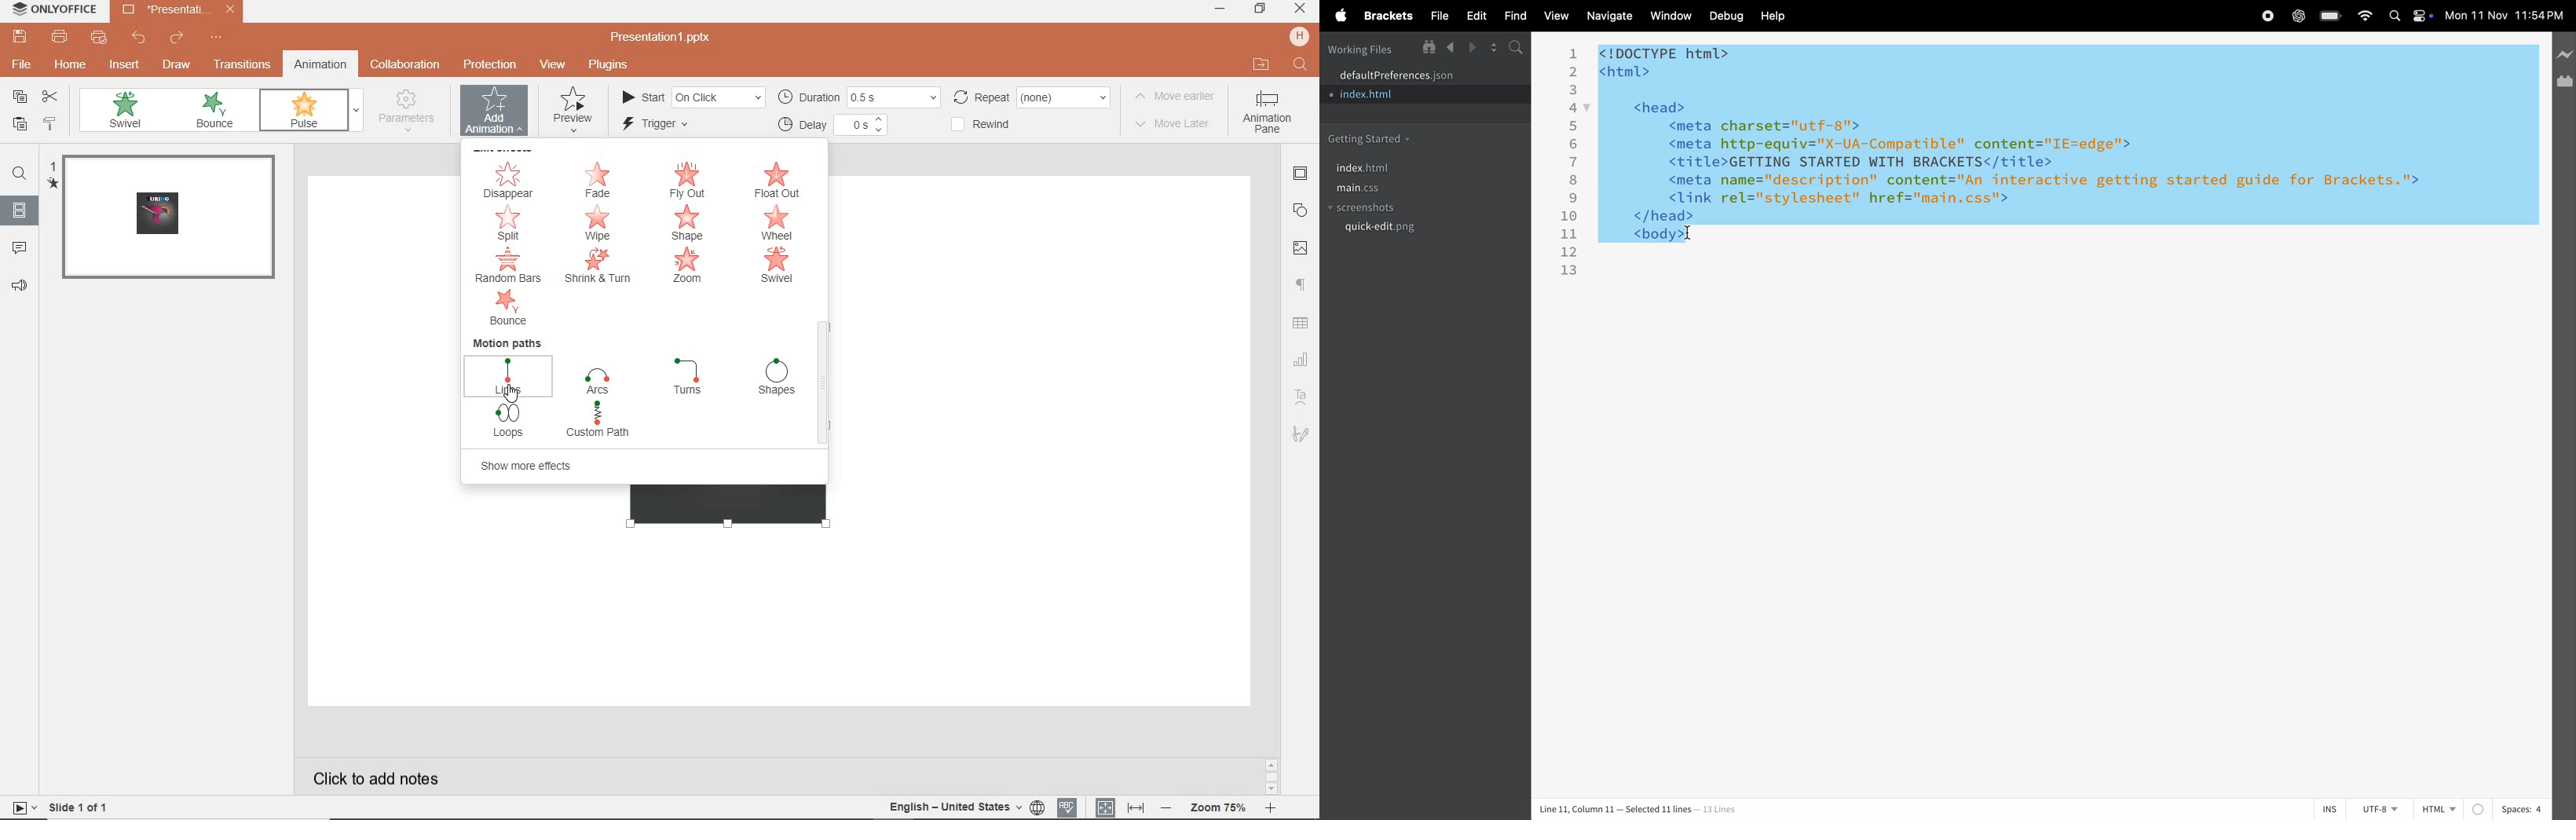  I want to click on set document language, so click(1038, 807).